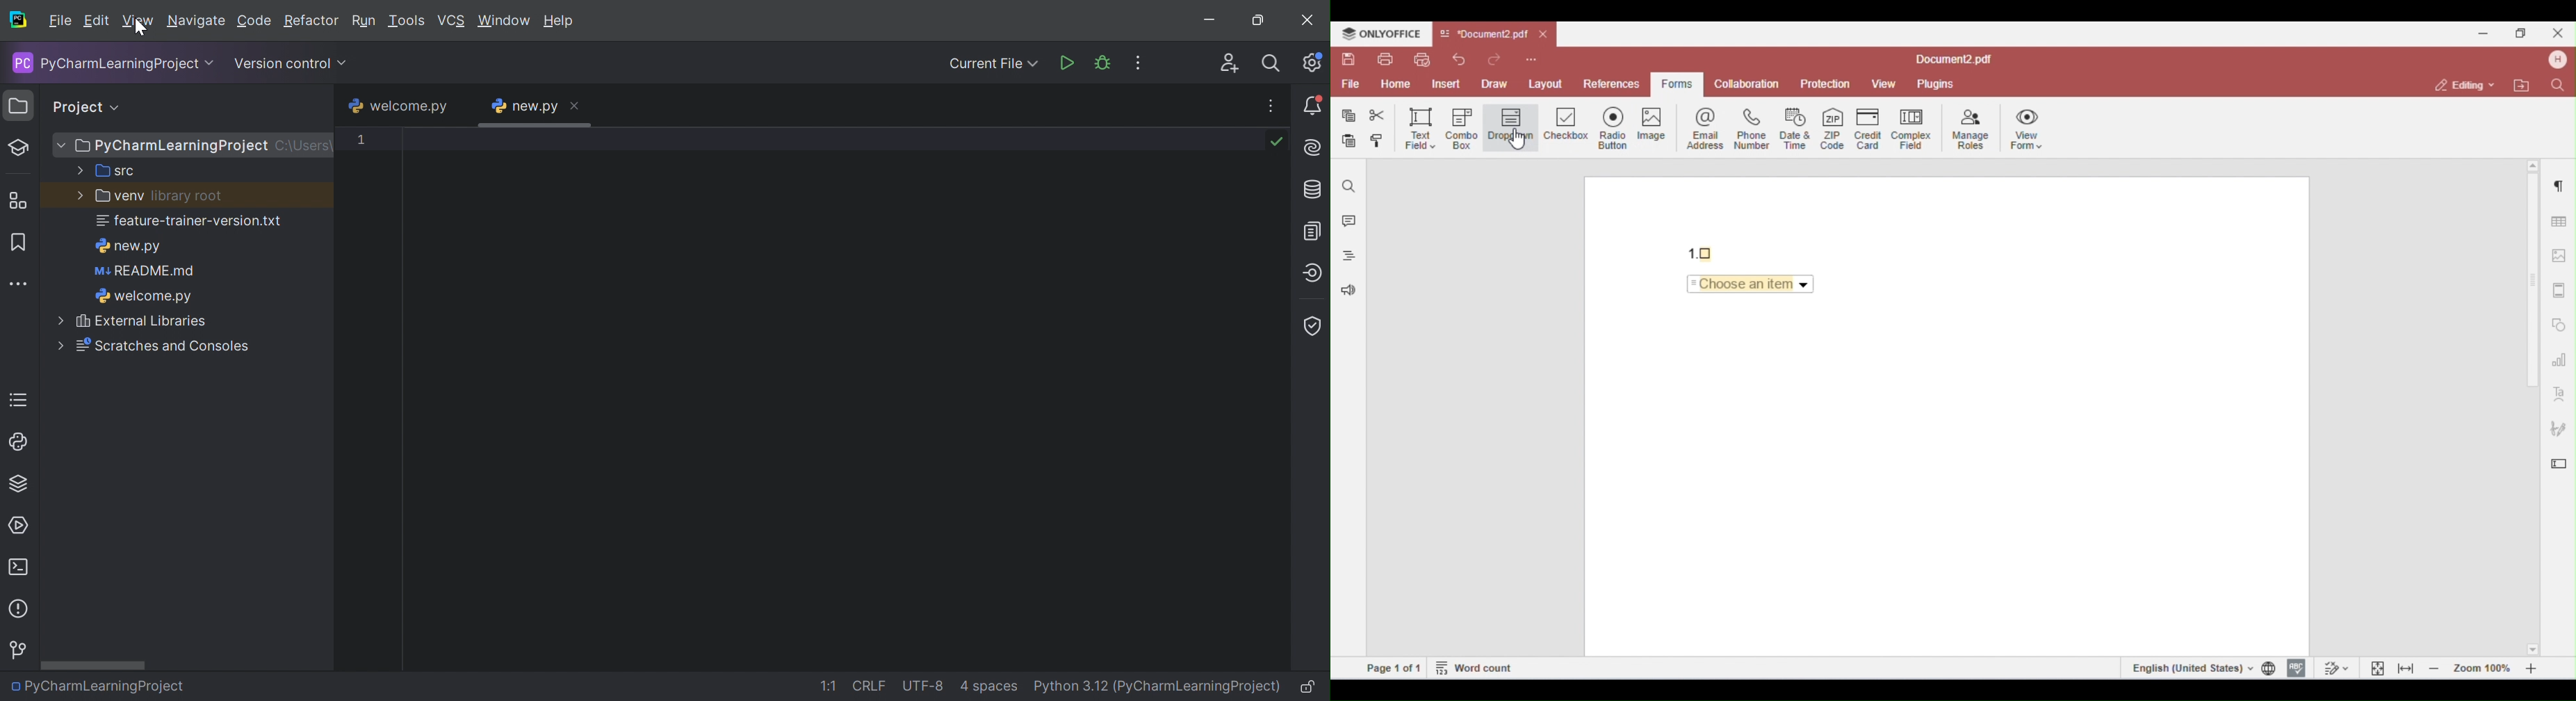  Describe the element at coordinates (829, 686) in the screenshot. I see `1:1` at that location.